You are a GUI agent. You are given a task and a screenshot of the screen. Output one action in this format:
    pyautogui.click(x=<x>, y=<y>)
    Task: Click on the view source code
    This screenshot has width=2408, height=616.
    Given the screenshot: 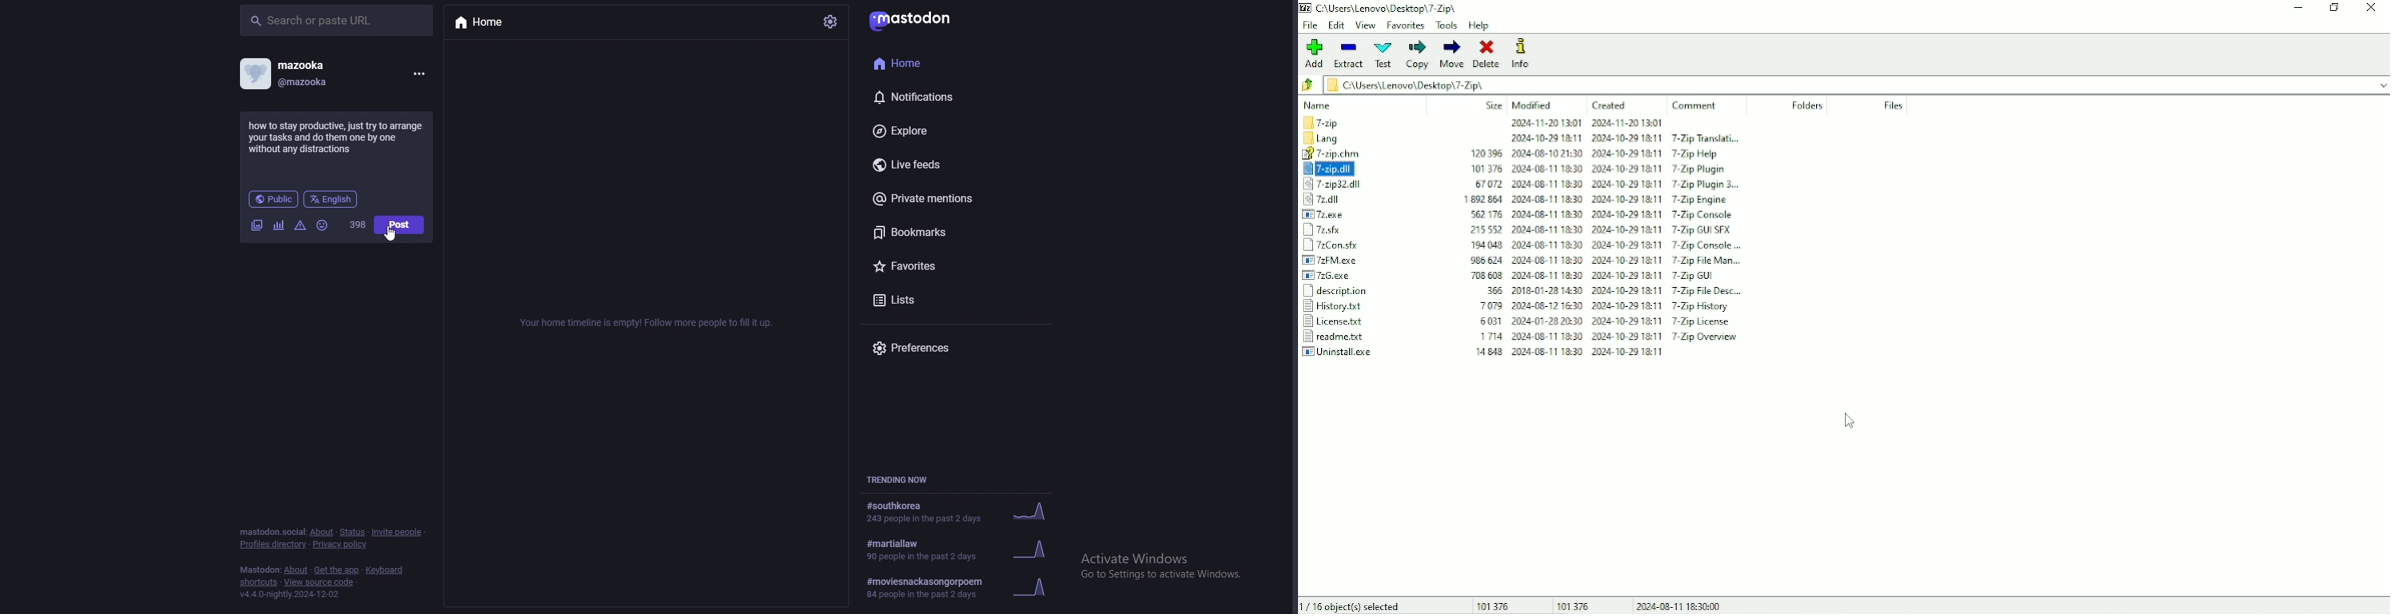 What is the action you would take?
    pyautogui.click(x=321, y=583)
    